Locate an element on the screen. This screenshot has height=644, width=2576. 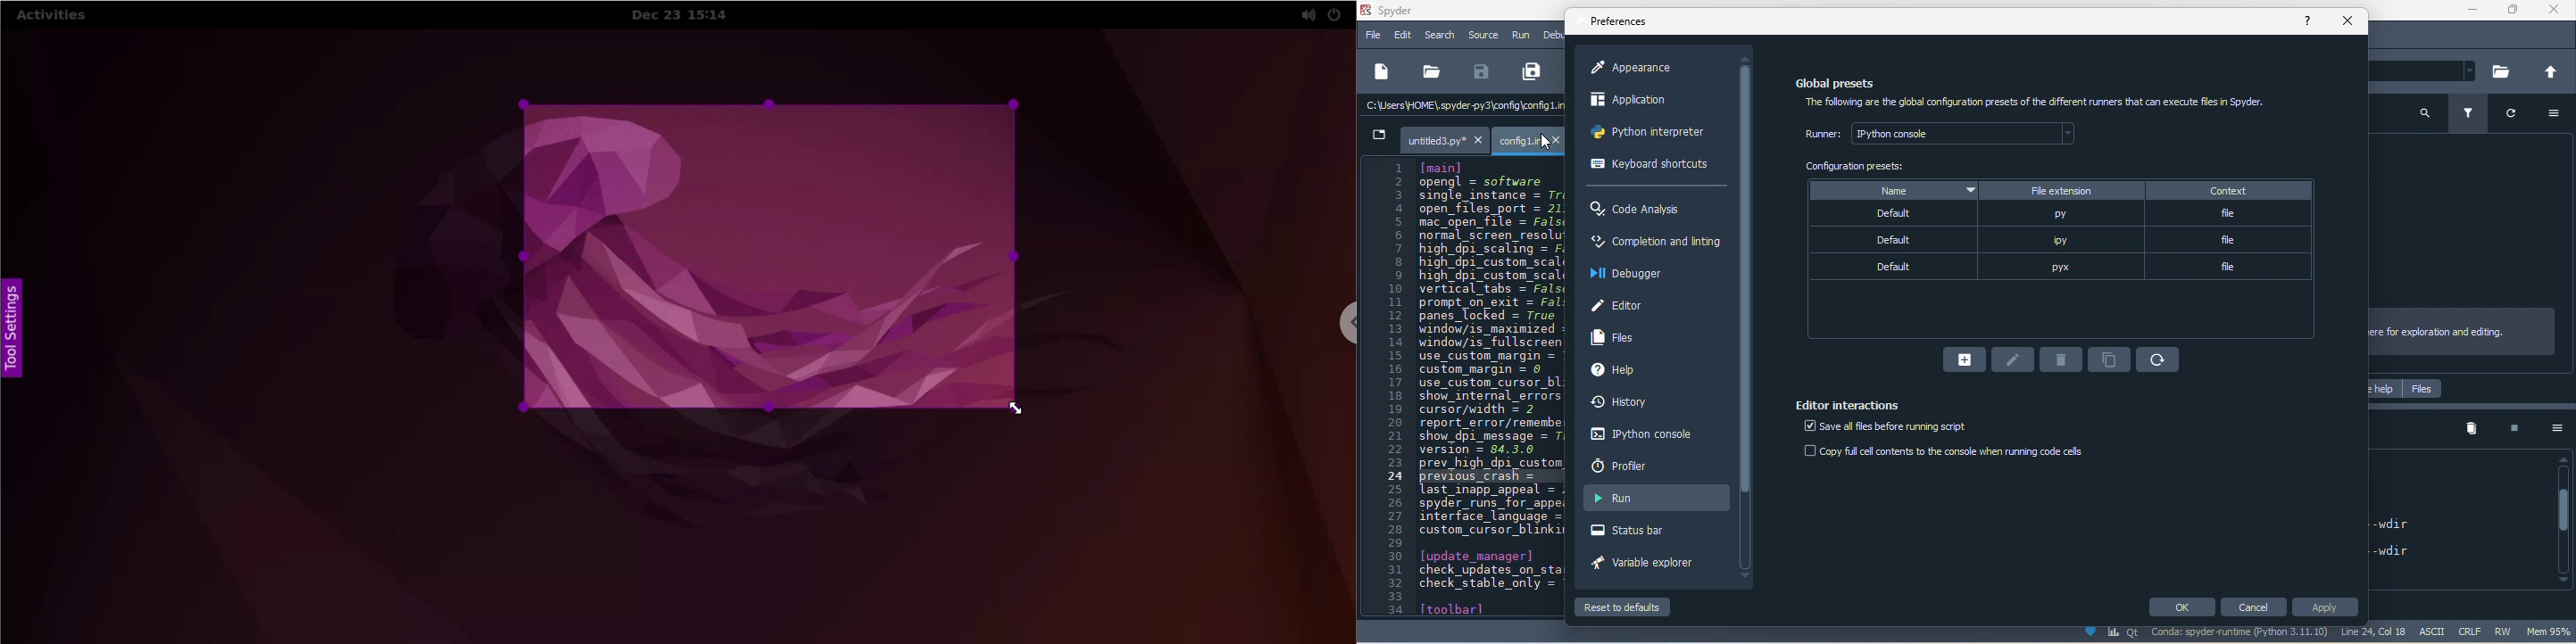
line 24, col 18 is located at coordinates (2378, 632).